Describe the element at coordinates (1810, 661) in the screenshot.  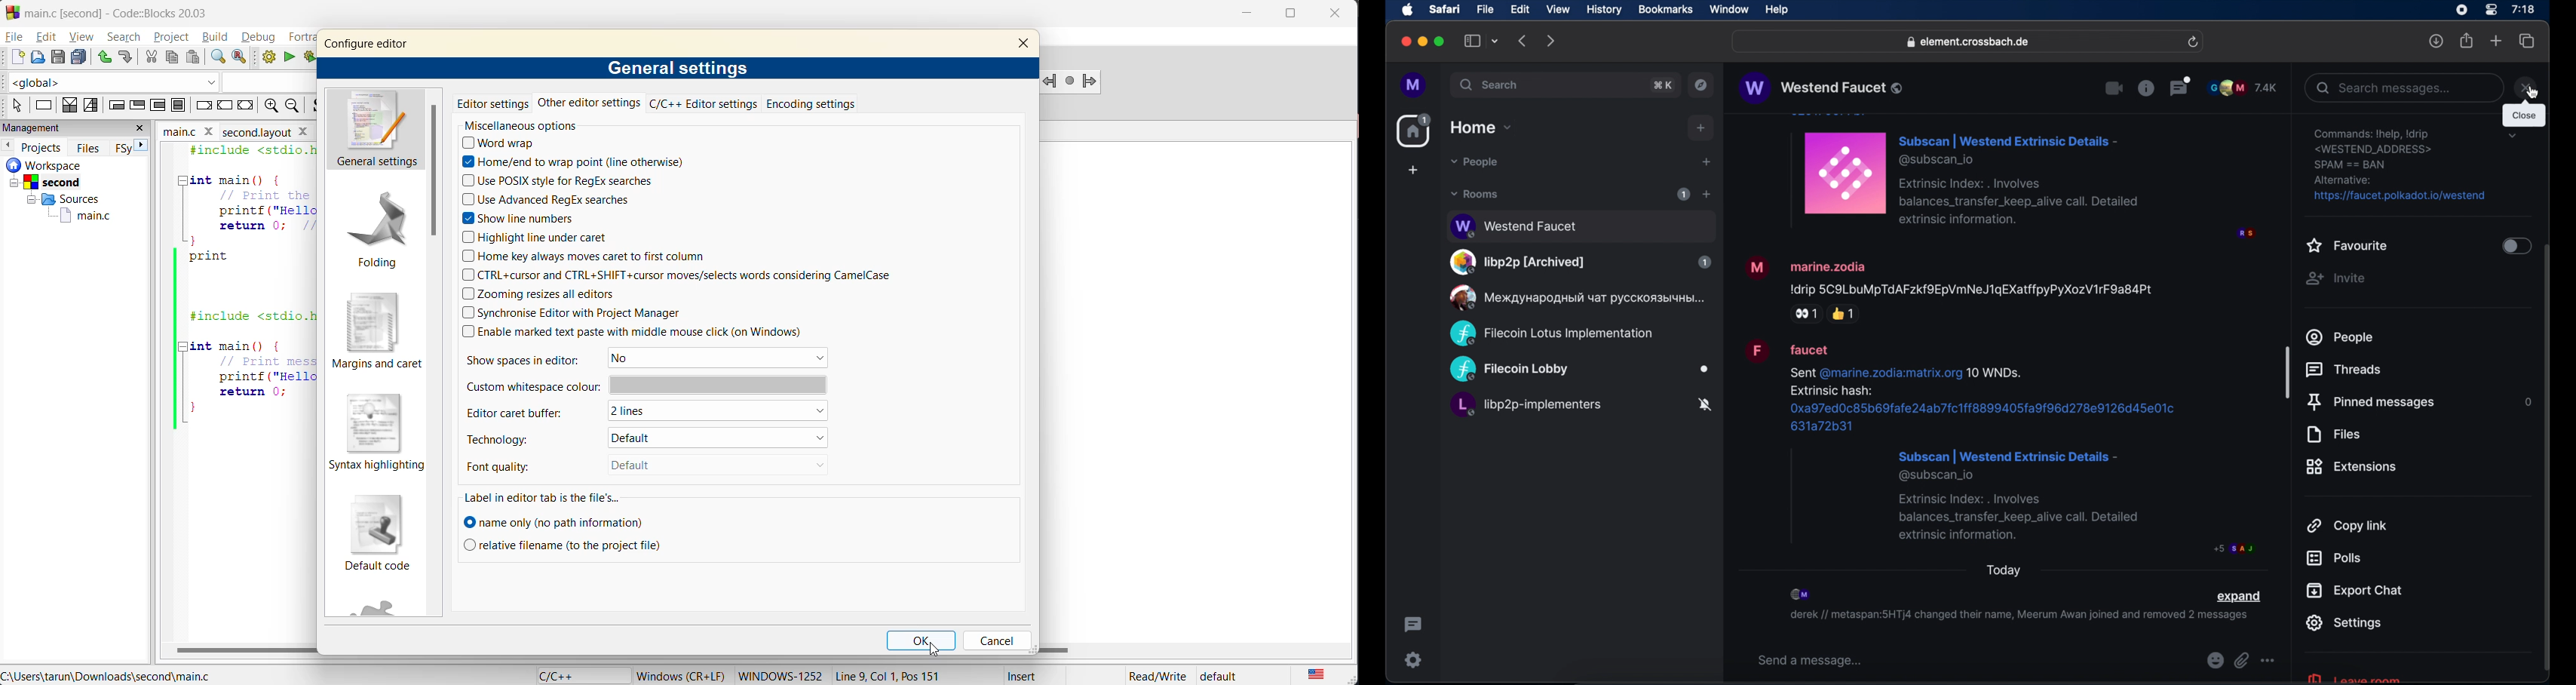
I see `send a message` at that location.